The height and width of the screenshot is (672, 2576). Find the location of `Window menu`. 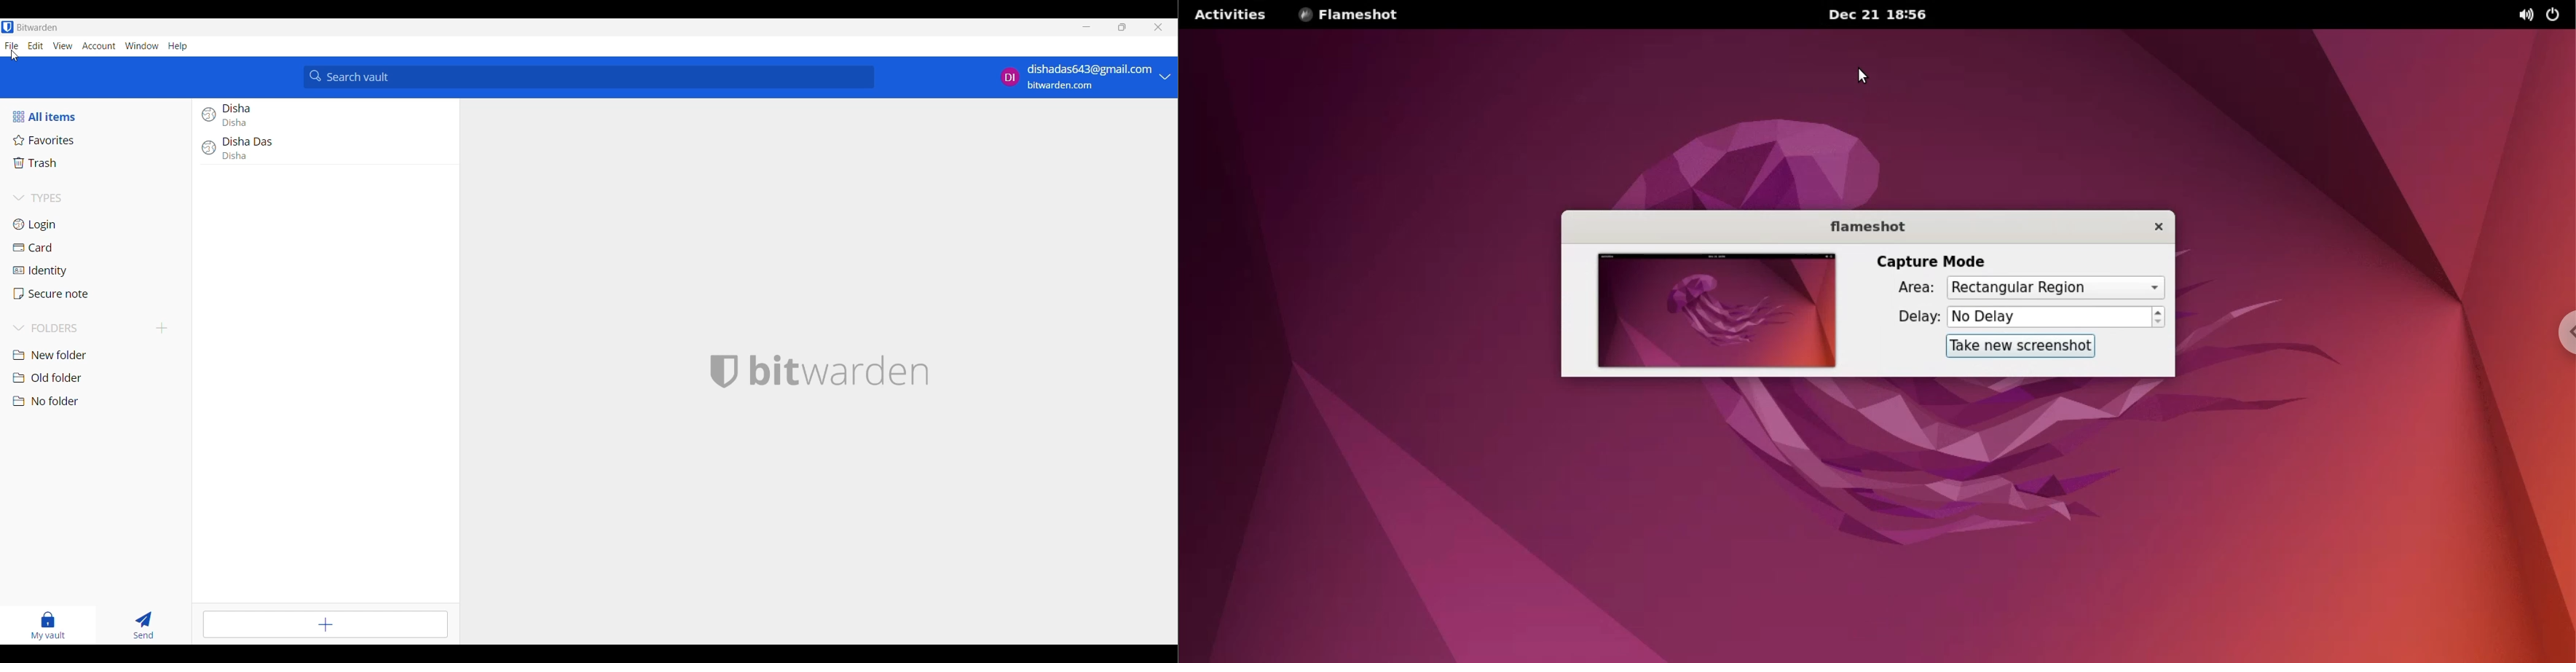

Window menu is located at coordinates (142, 45).